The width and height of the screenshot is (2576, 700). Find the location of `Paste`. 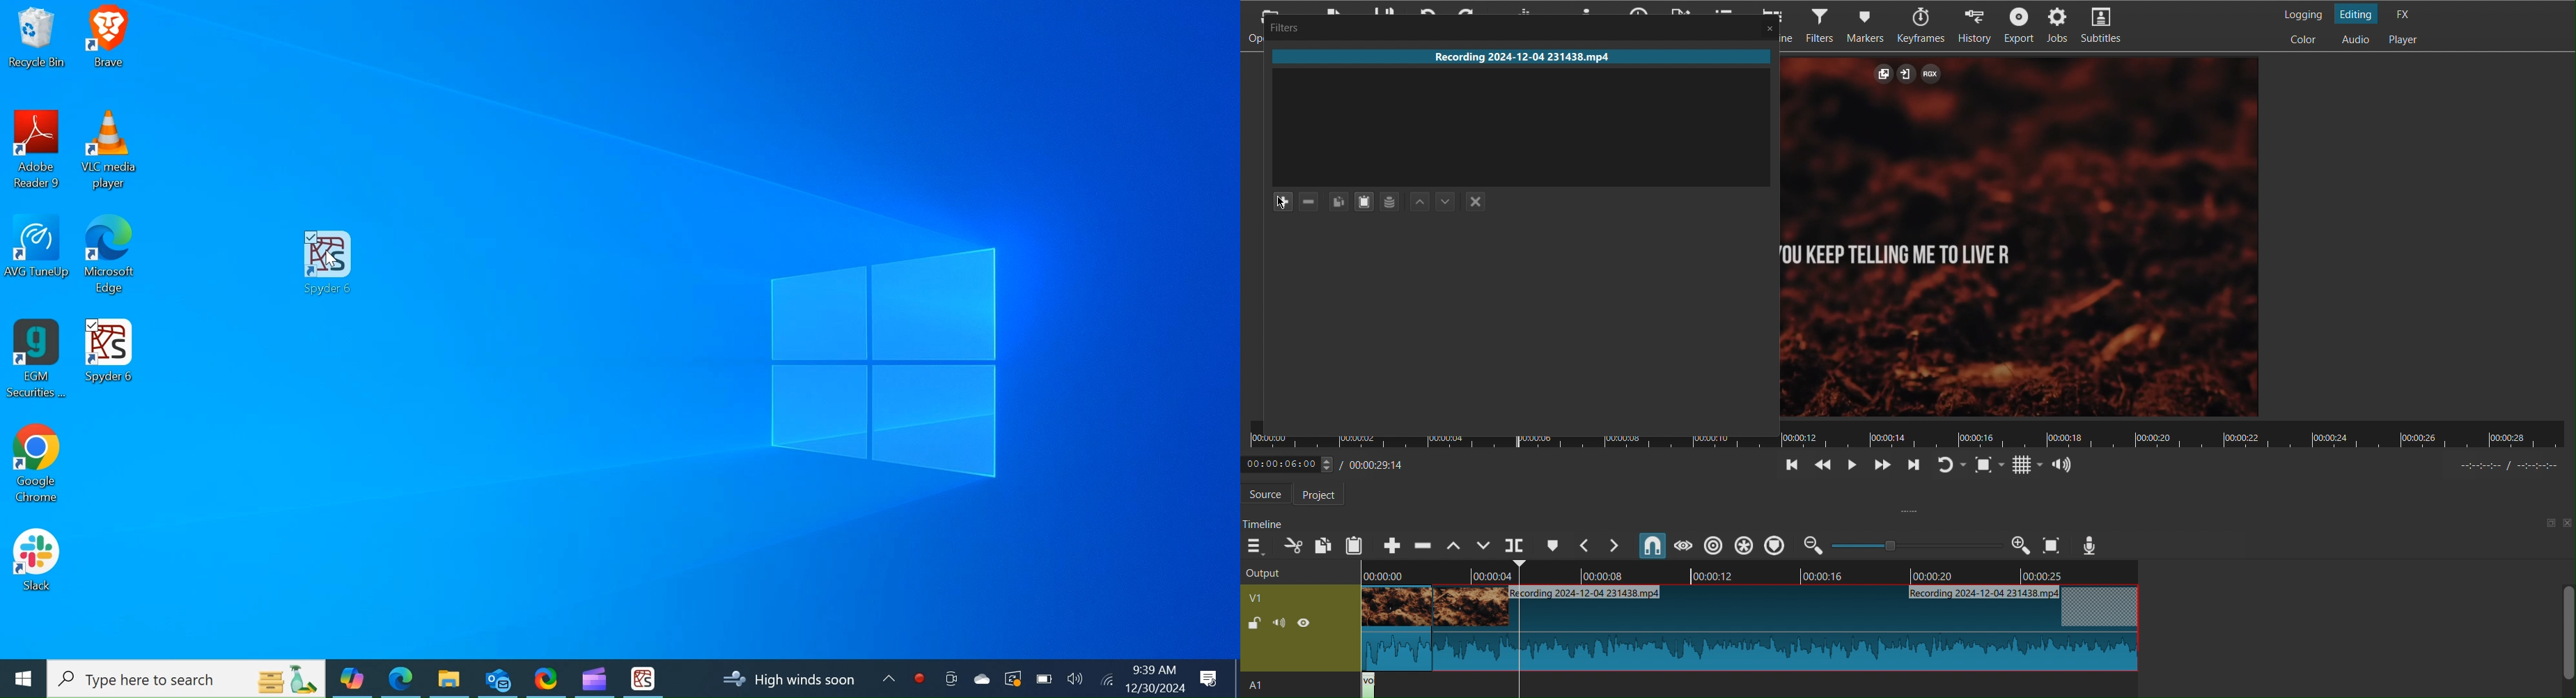

Paste is located at coordinates (1355, 545).